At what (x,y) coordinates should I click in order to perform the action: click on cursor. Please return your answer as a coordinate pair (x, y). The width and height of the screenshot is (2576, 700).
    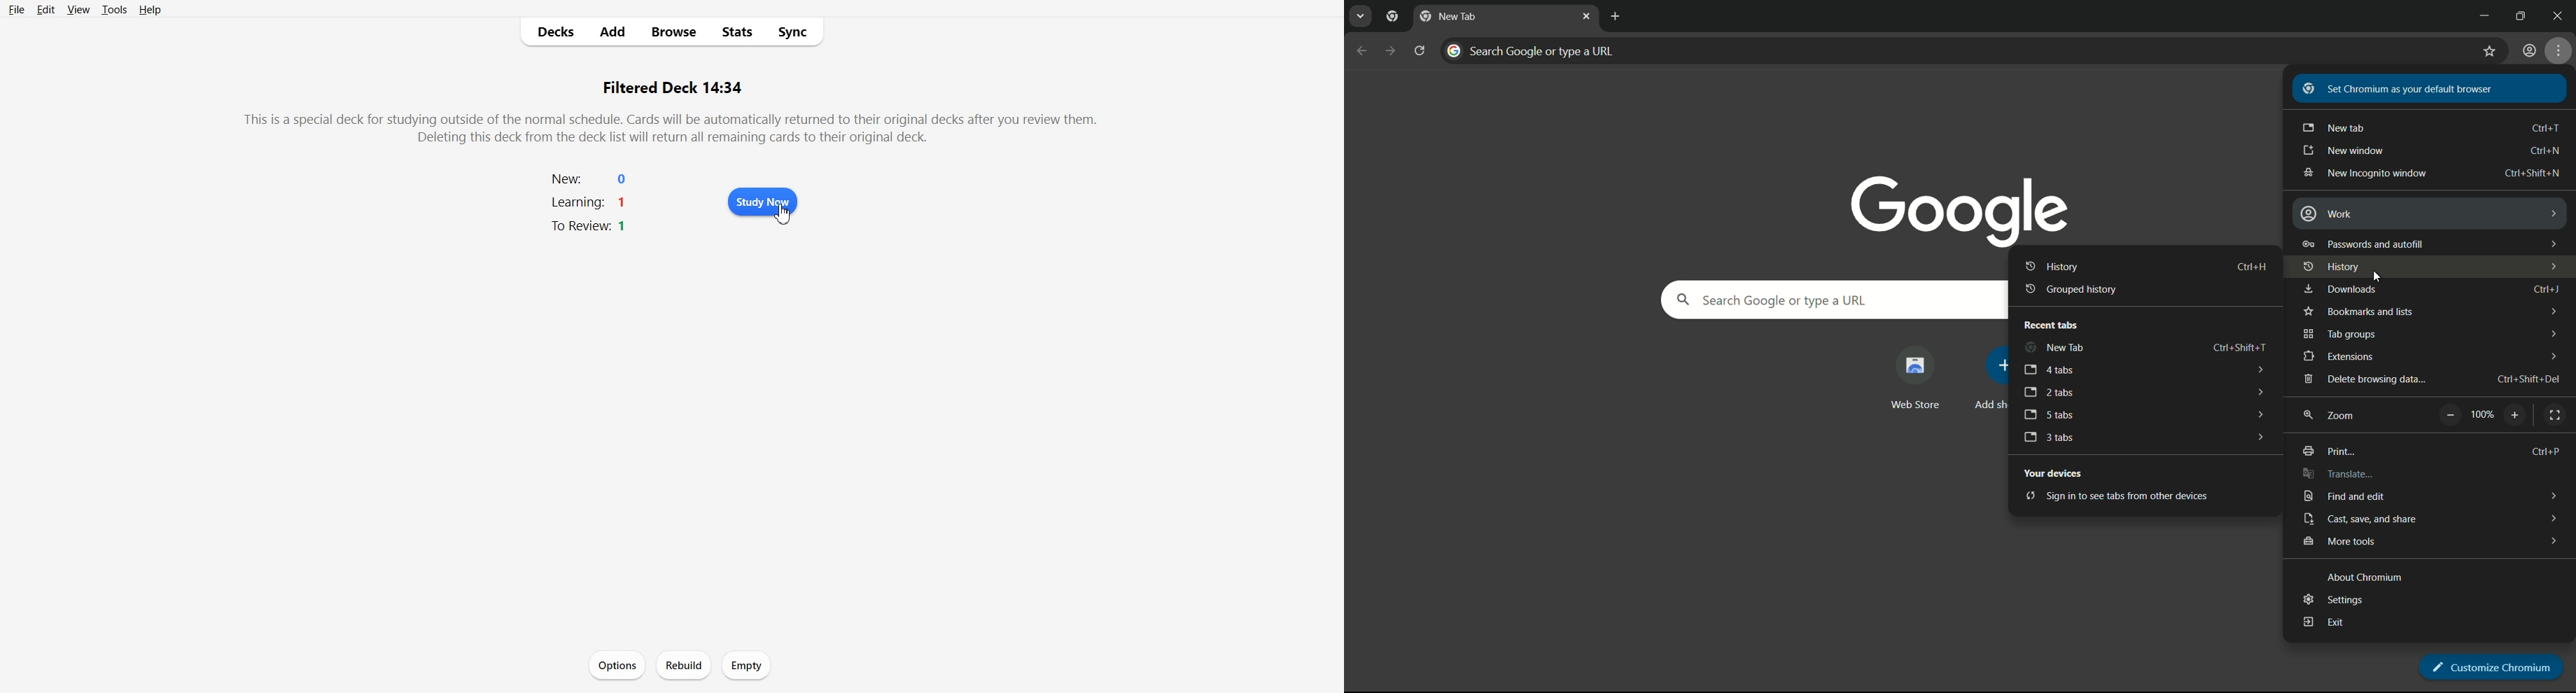
    Looking at the image, I should click on (783, 216).